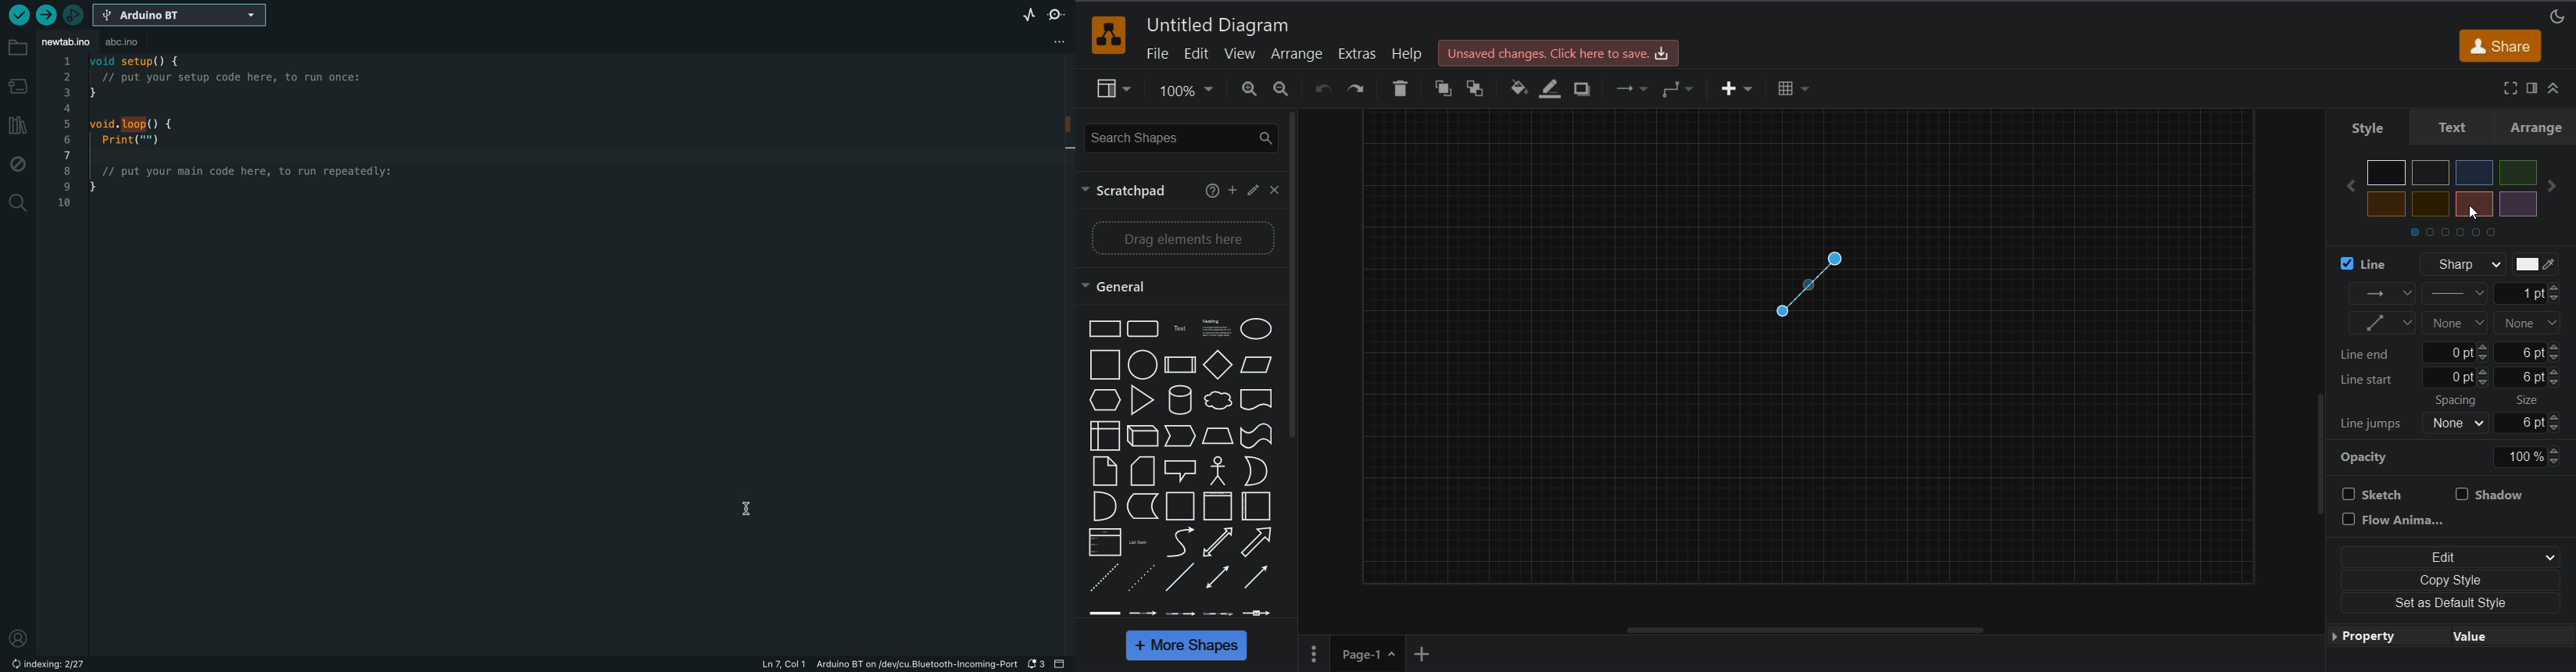  I want to click on scratchpad, so click(1129, 191).